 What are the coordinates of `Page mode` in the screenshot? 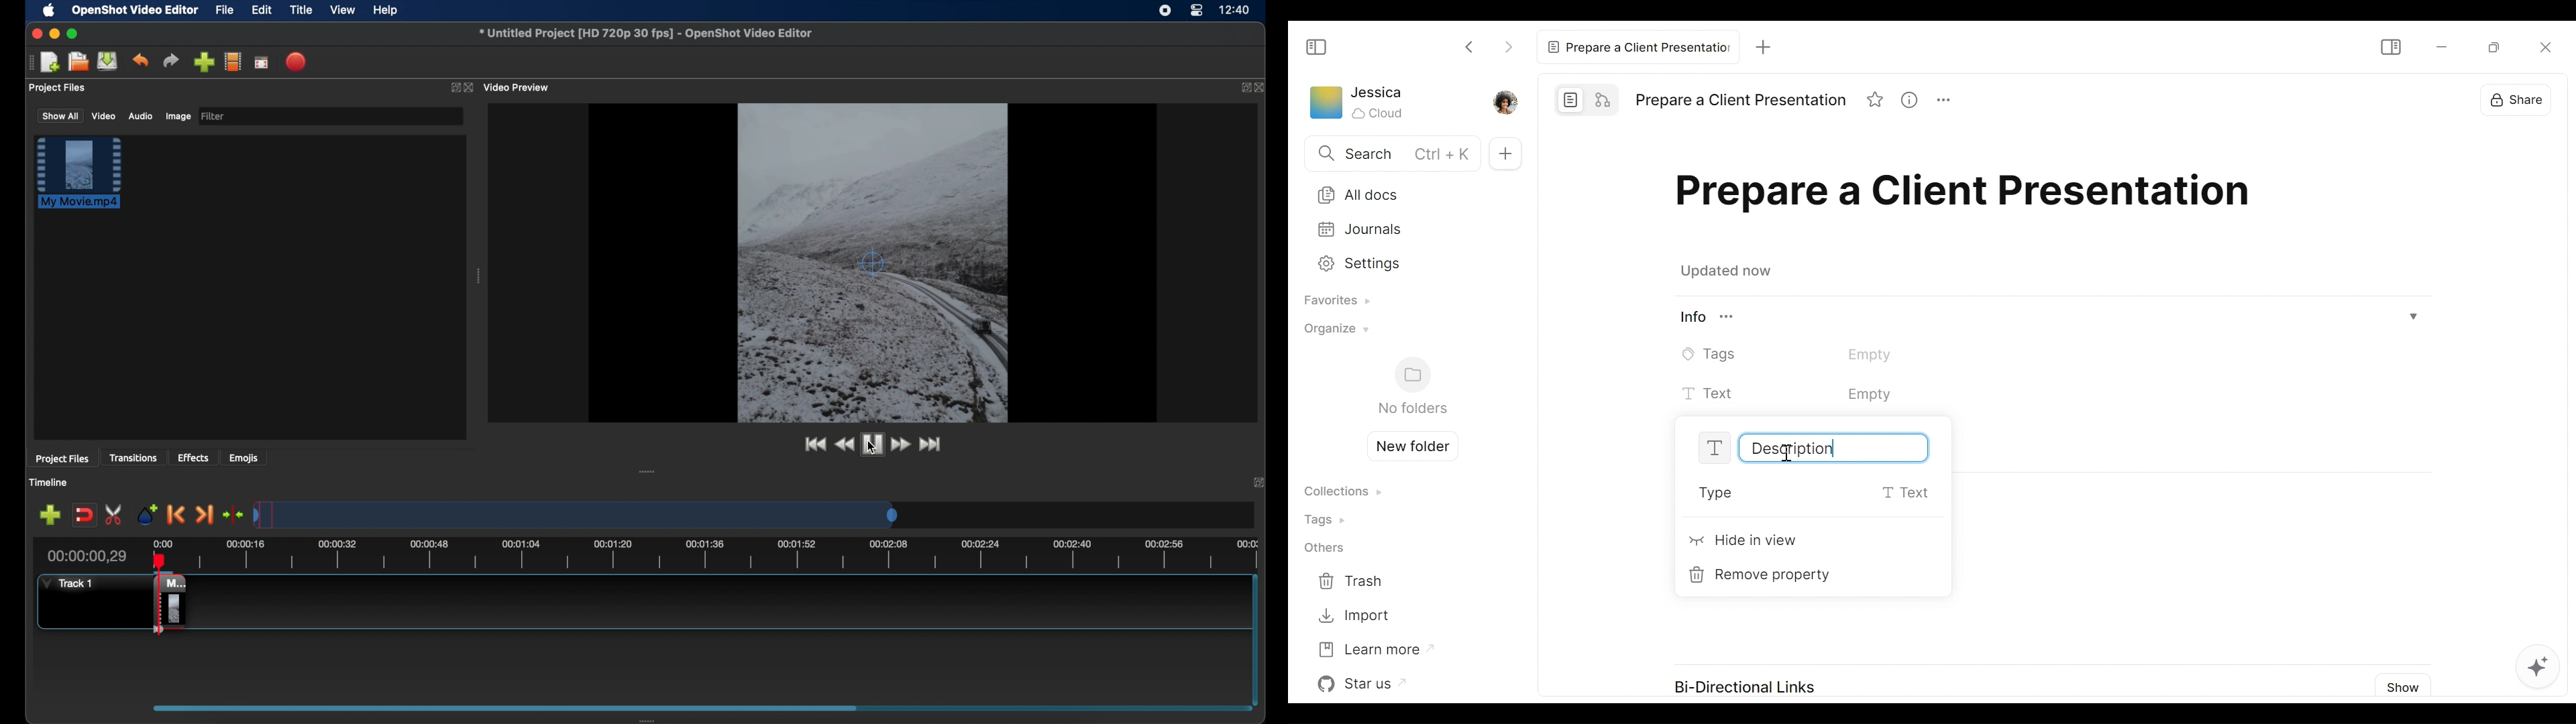 It's located at (1571, 99).